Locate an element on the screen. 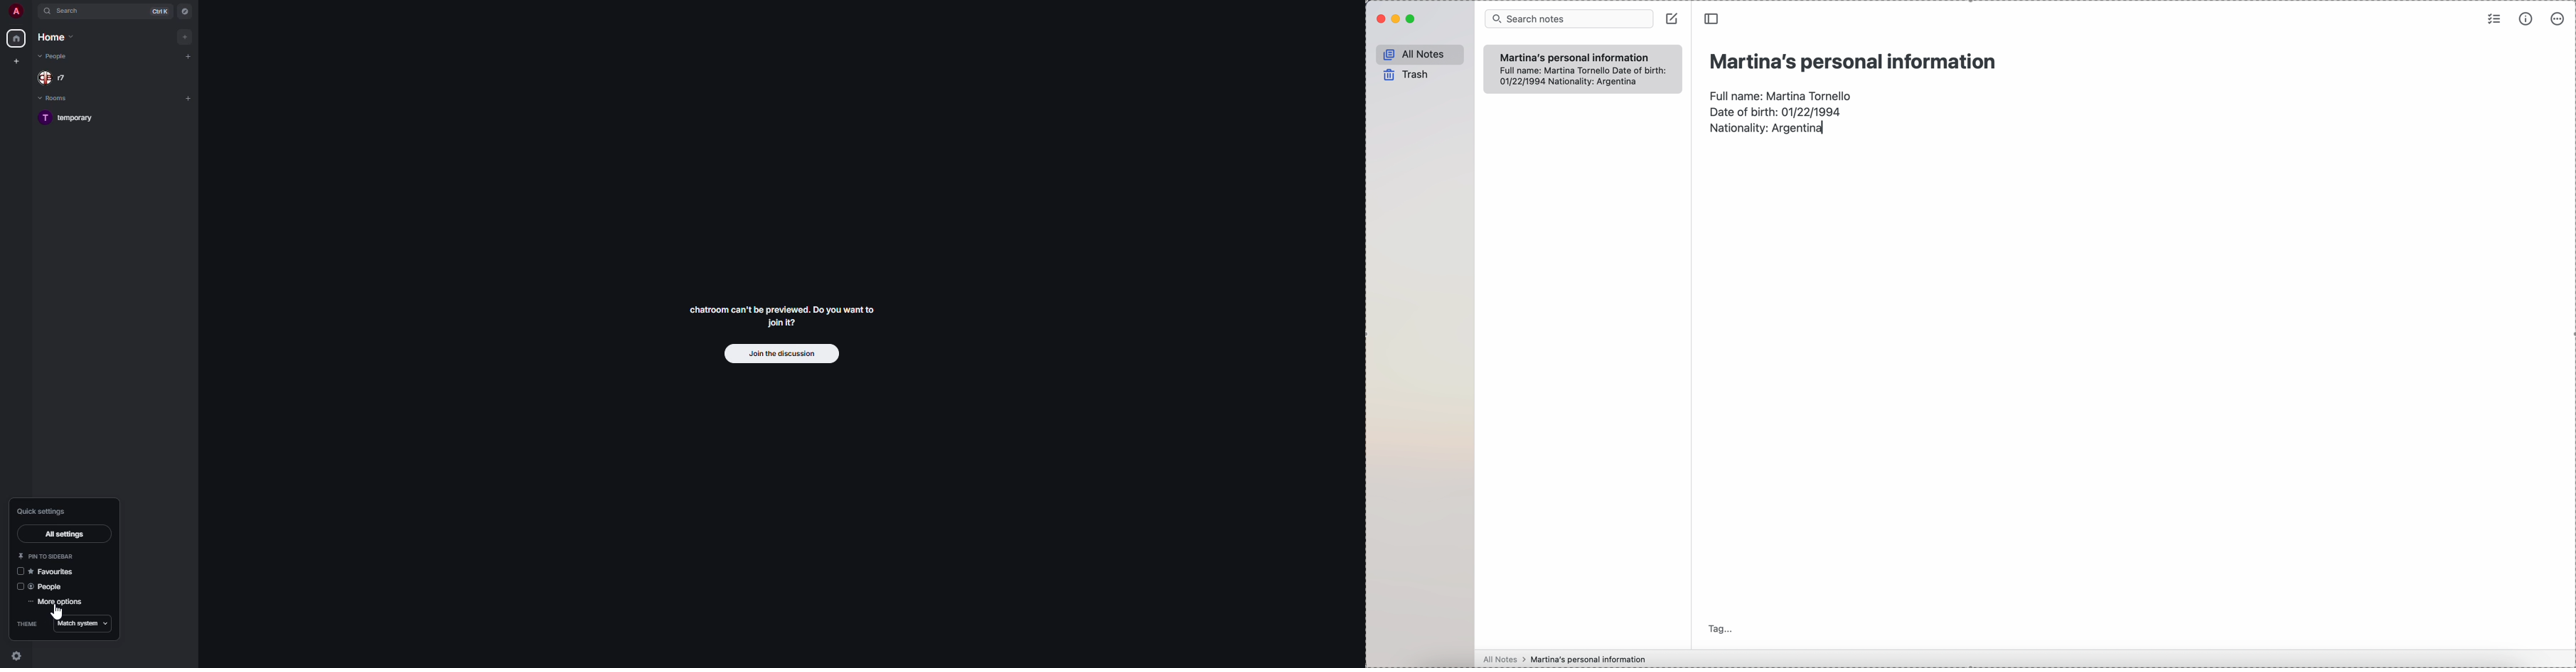 This screenshot has width=2576, height=672. favorites is located at coordinates (50, 571).